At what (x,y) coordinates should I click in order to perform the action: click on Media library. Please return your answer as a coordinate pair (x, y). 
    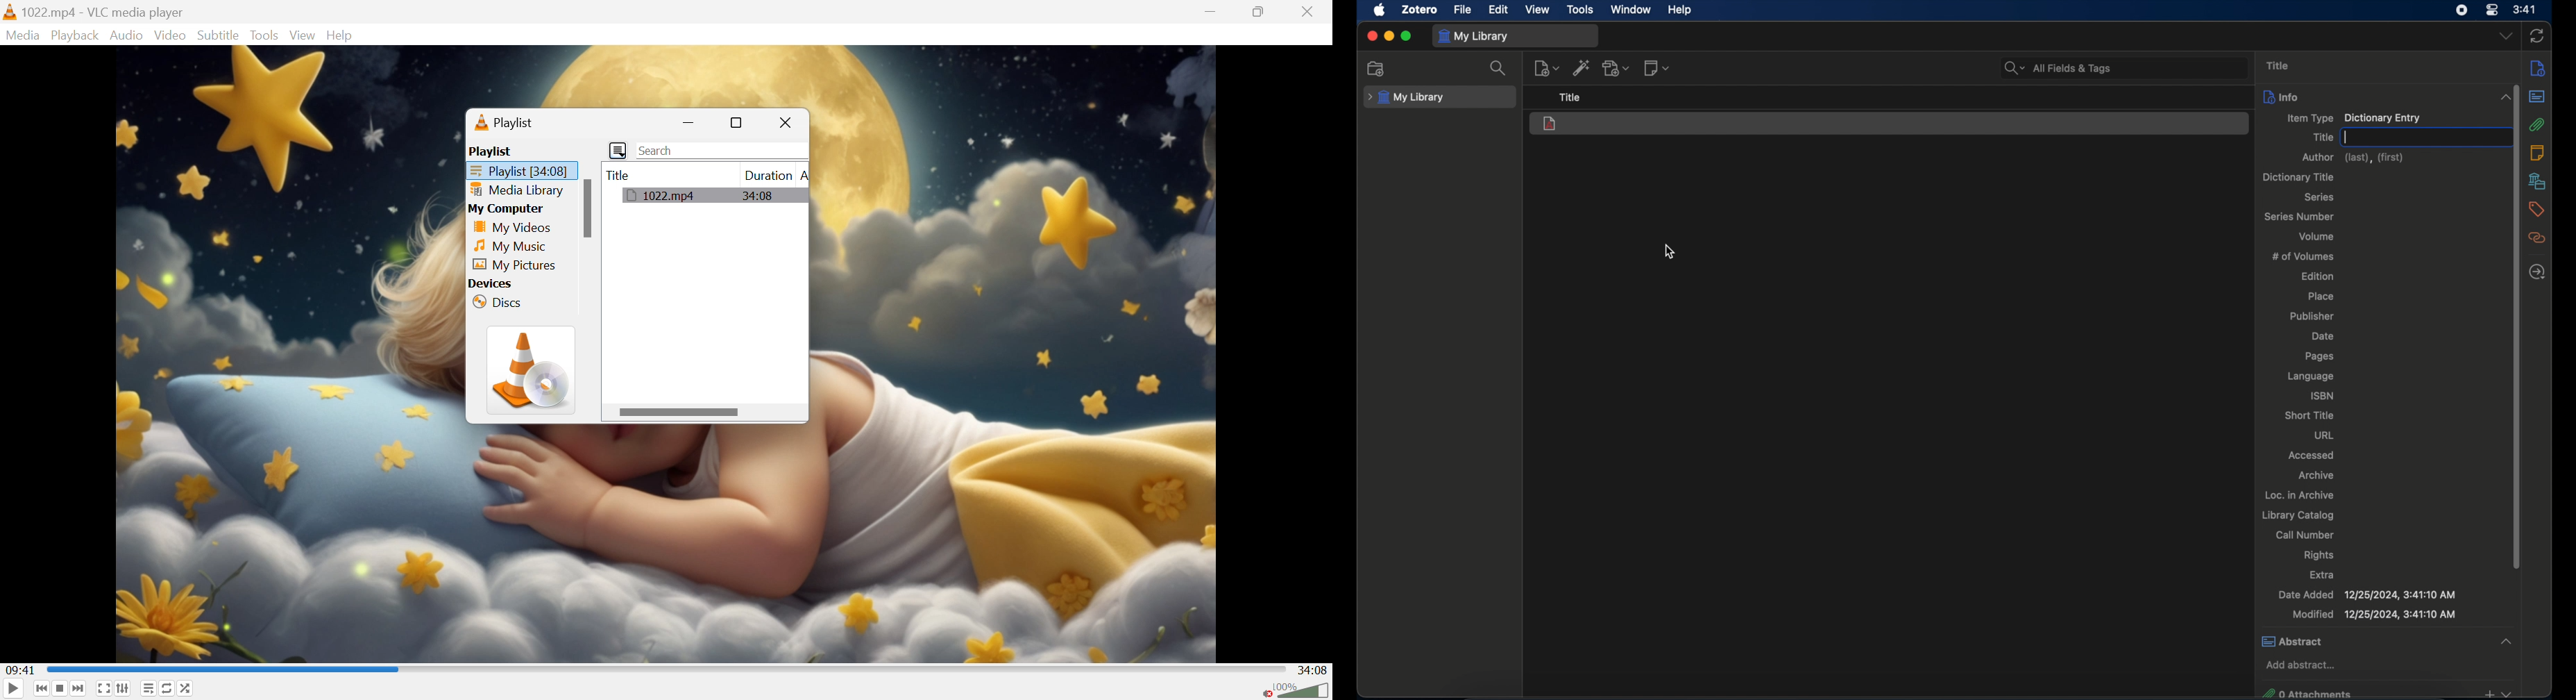
    Looking at the image, I should click on (517, 190).